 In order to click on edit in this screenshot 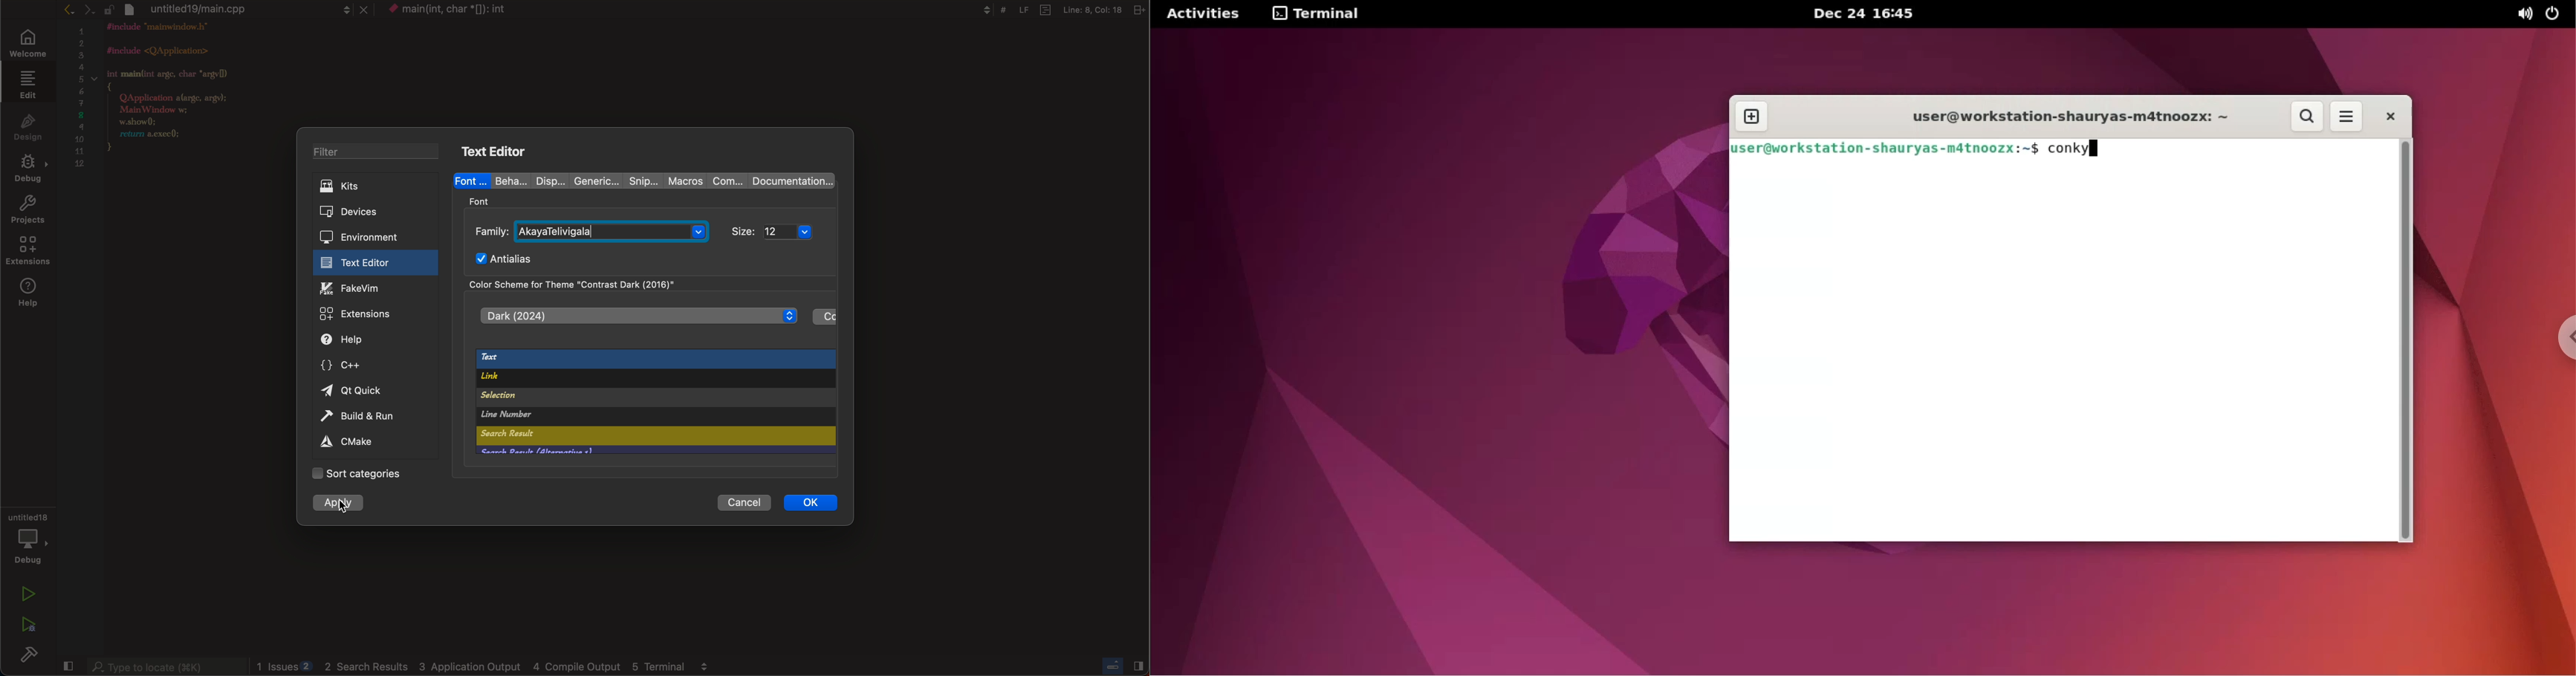, I will do `click(28, 87)`.